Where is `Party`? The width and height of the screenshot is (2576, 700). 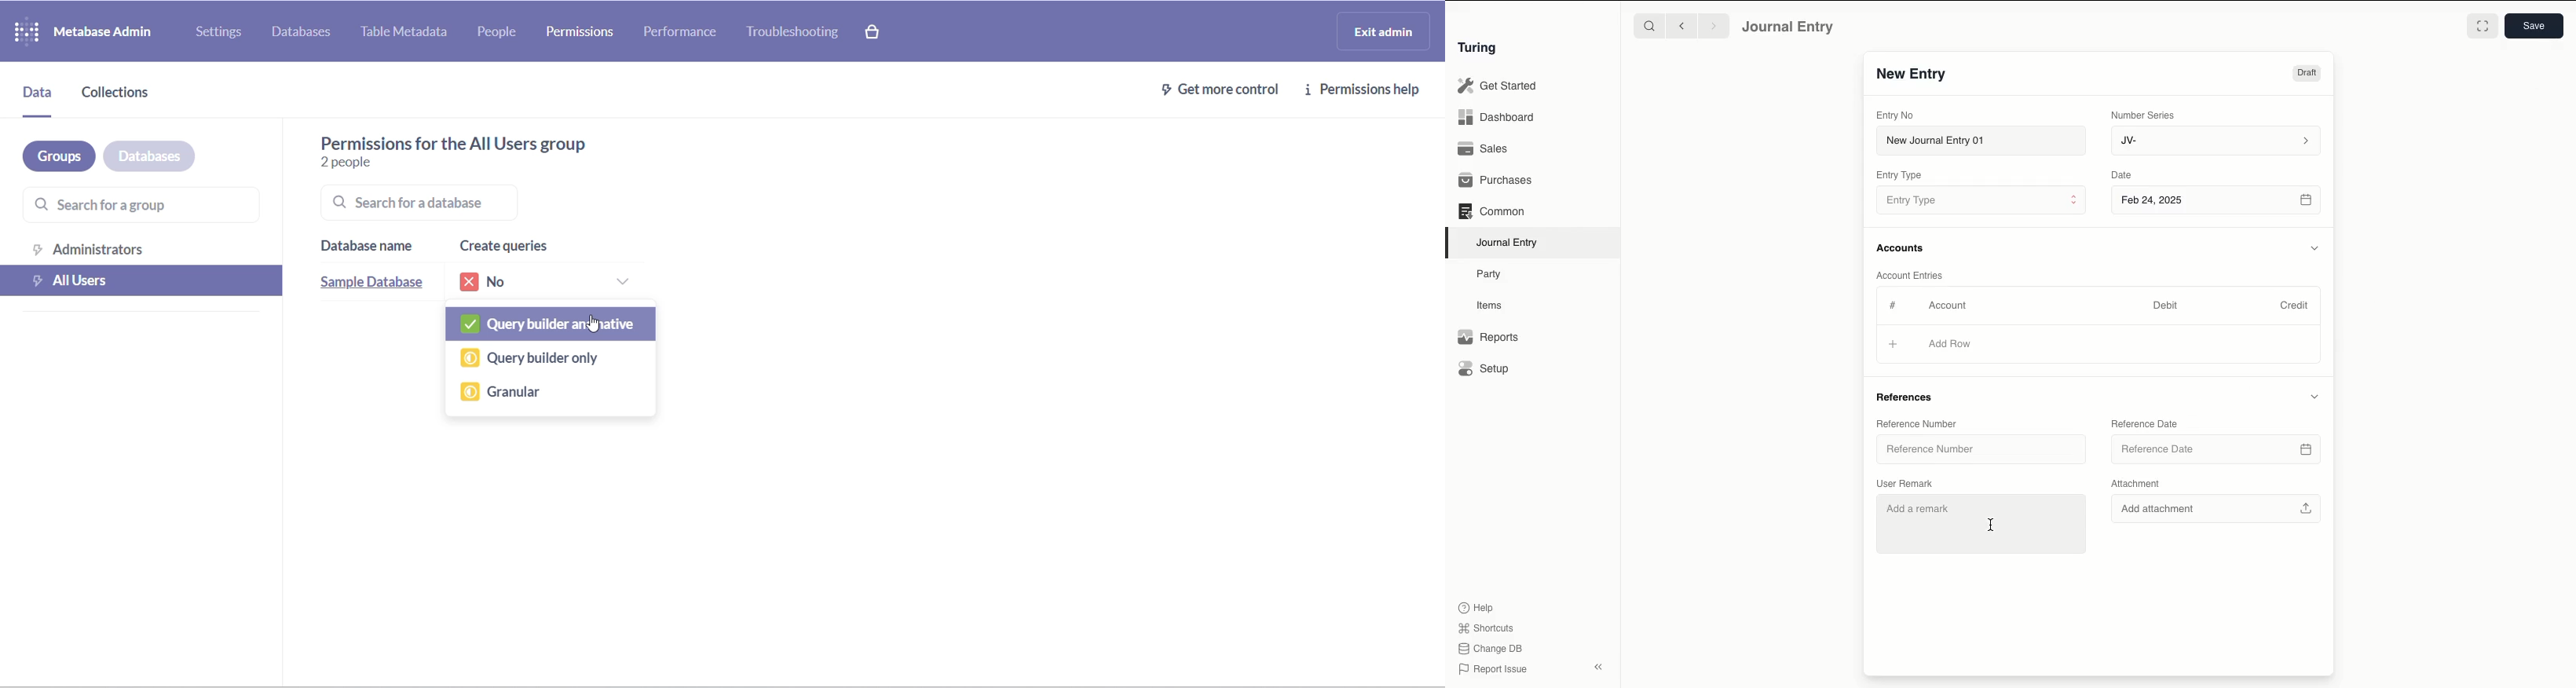
Party is located at coordinates (1493, 275).